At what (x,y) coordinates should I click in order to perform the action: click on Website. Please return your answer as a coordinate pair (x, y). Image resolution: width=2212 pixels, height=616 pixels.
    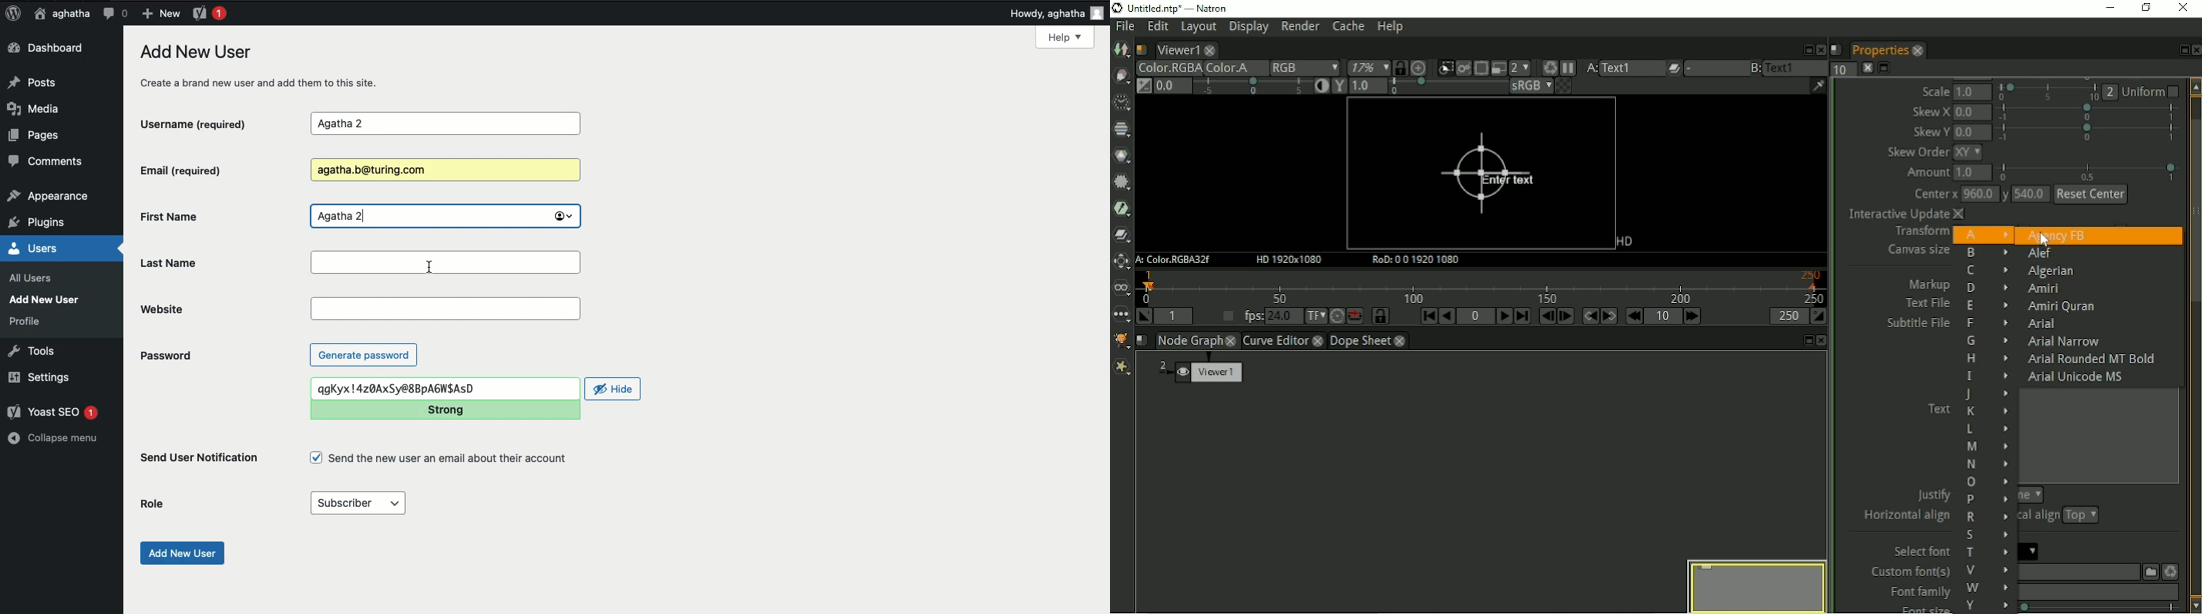
    Looking at the image, I should click on (222, 309).